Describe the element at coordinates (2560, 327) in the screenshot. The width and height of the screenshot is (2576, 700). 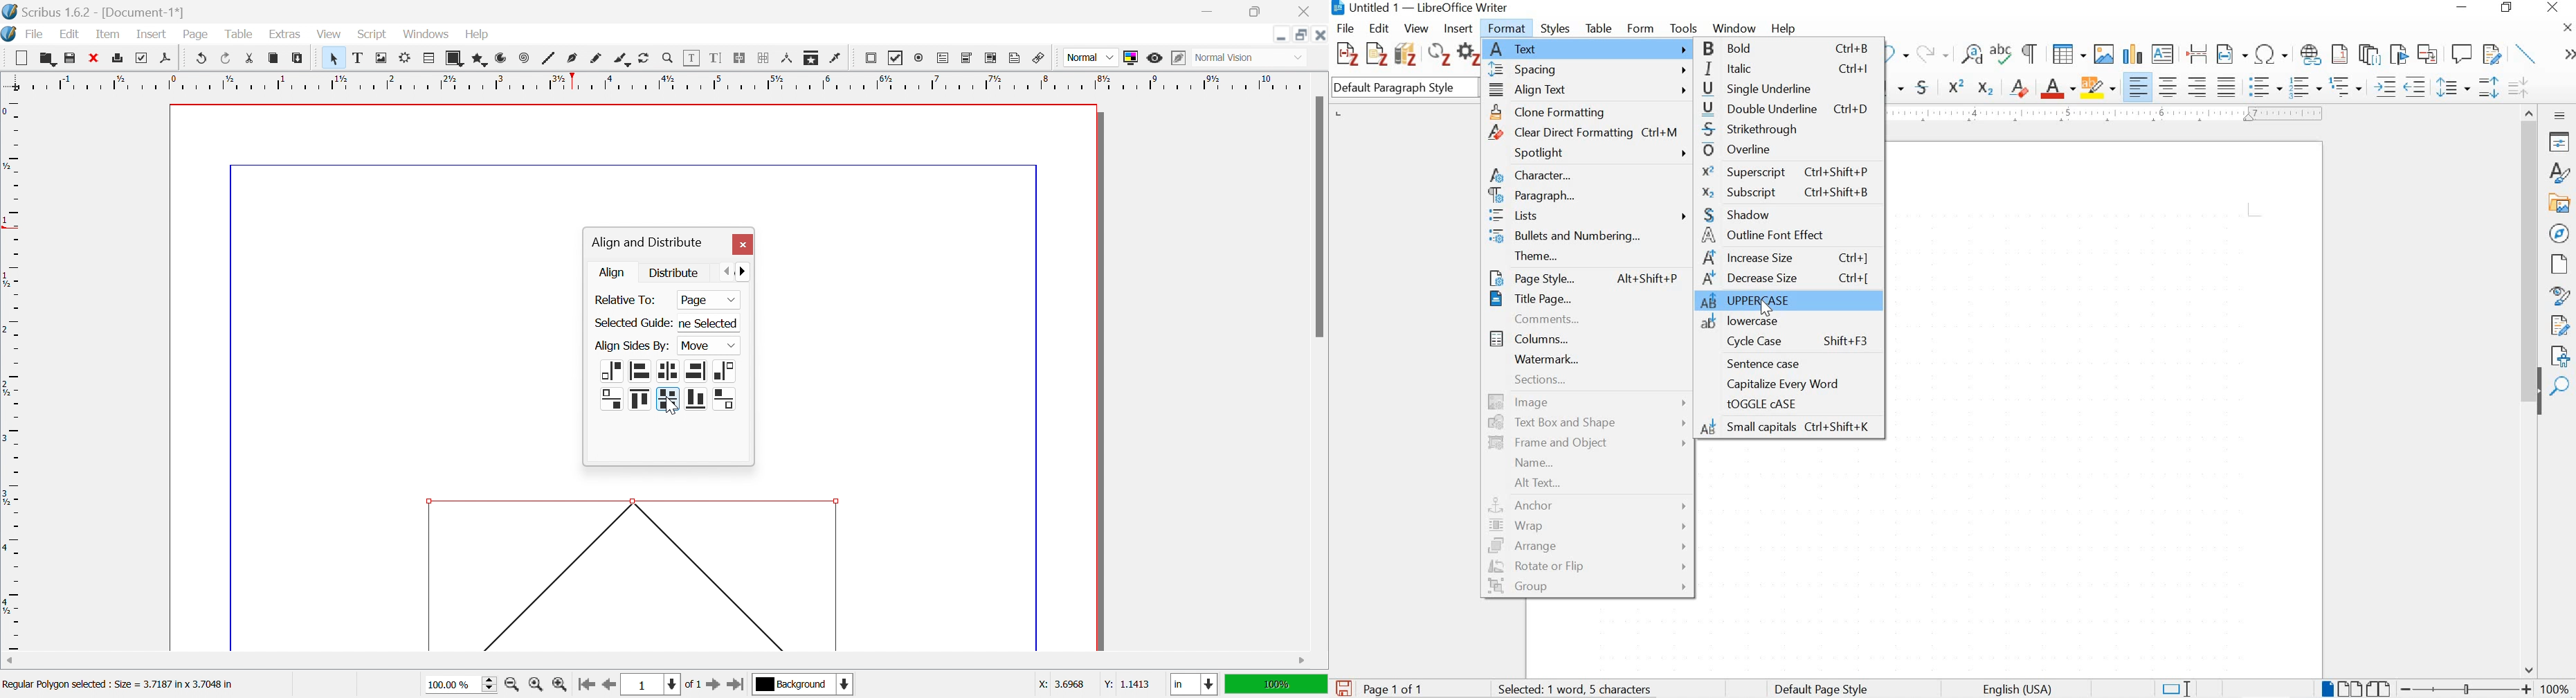
I see `manage changes` at that location.